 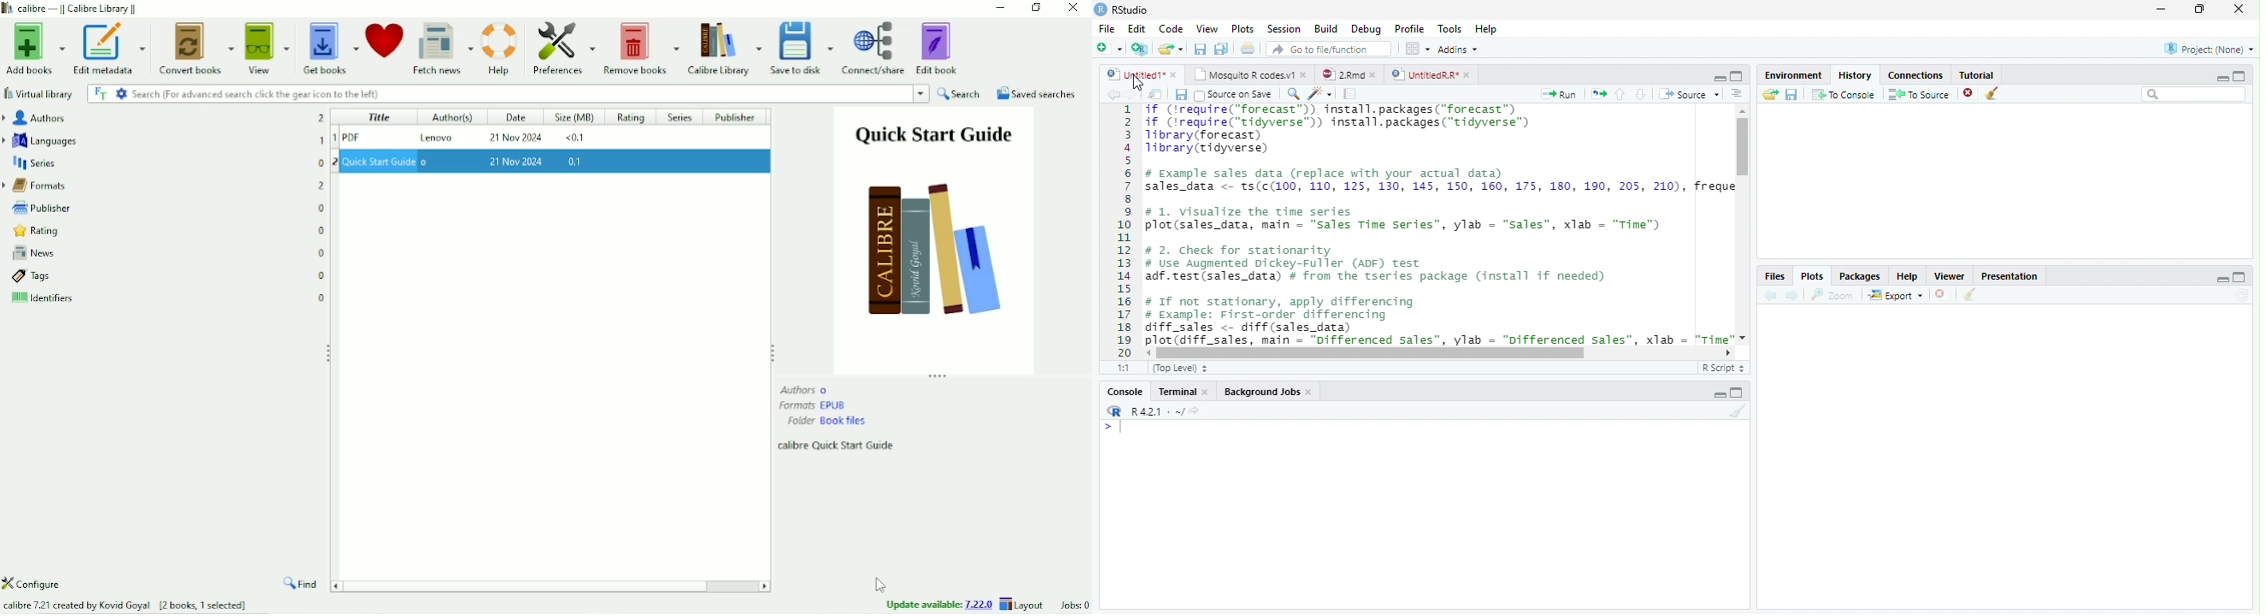 I want to click on Save, so click(x=1179, y=94).